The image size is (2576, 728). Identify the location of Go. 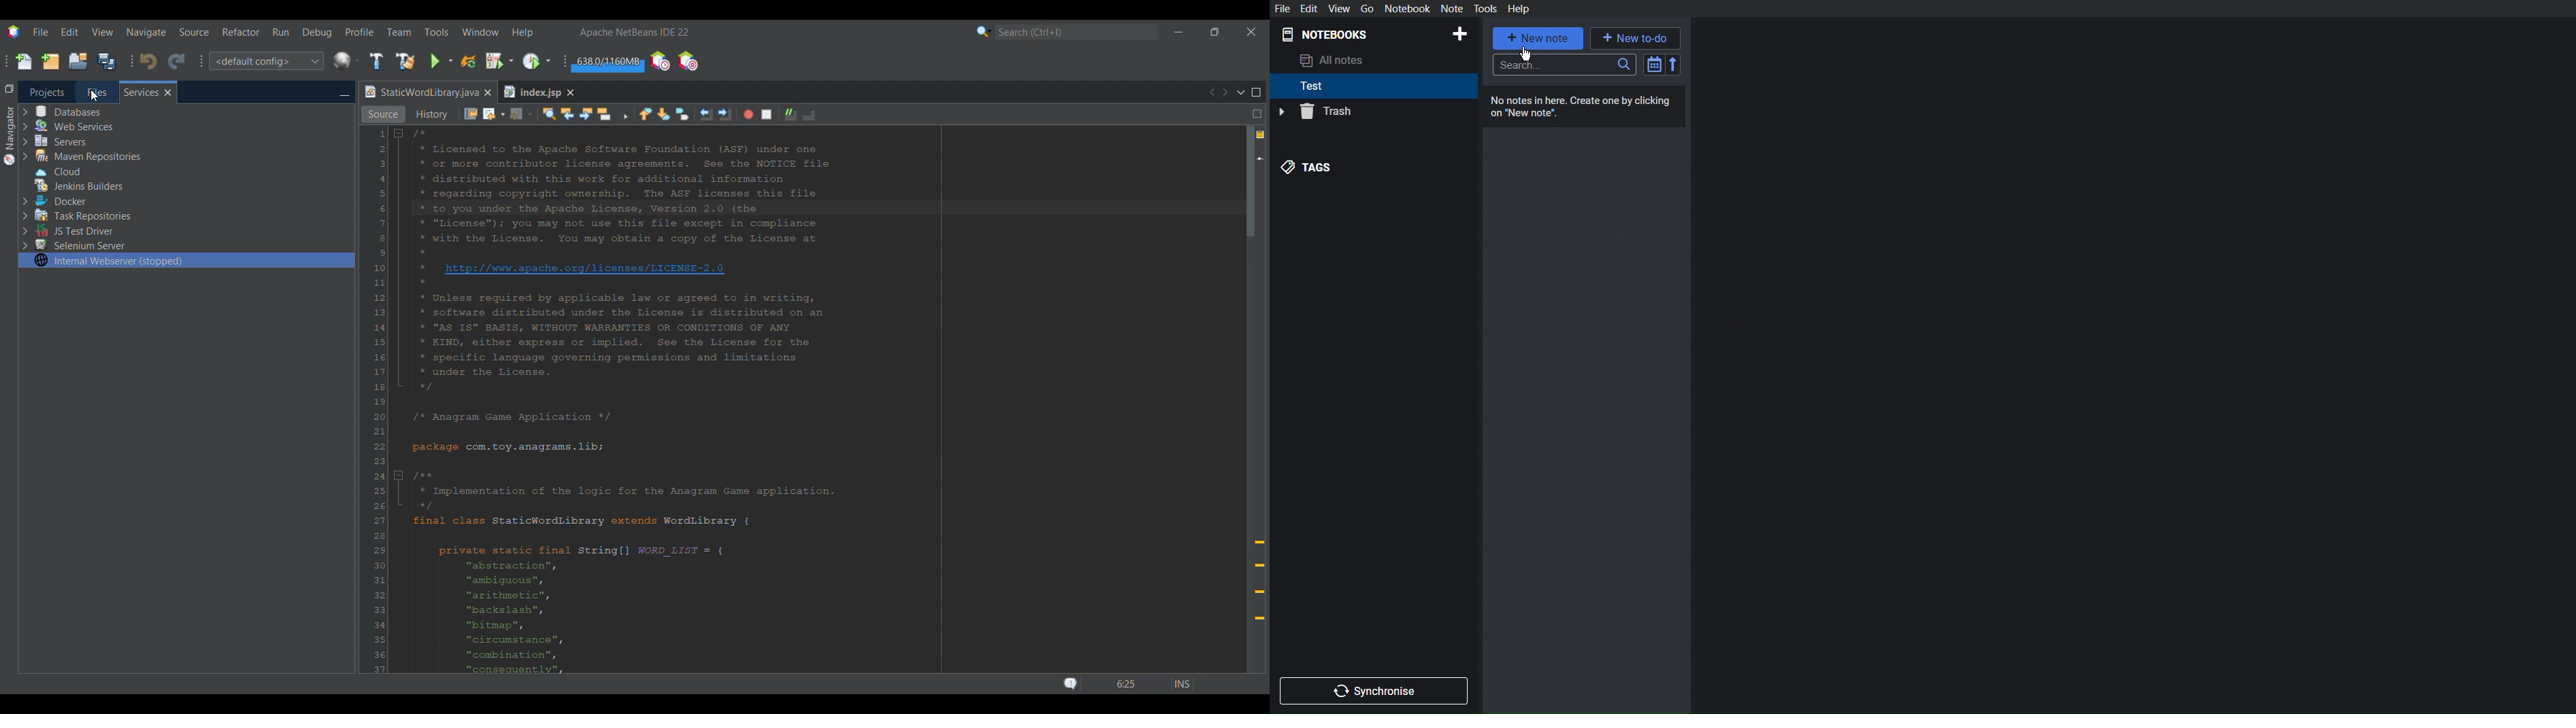
(1366, 9).